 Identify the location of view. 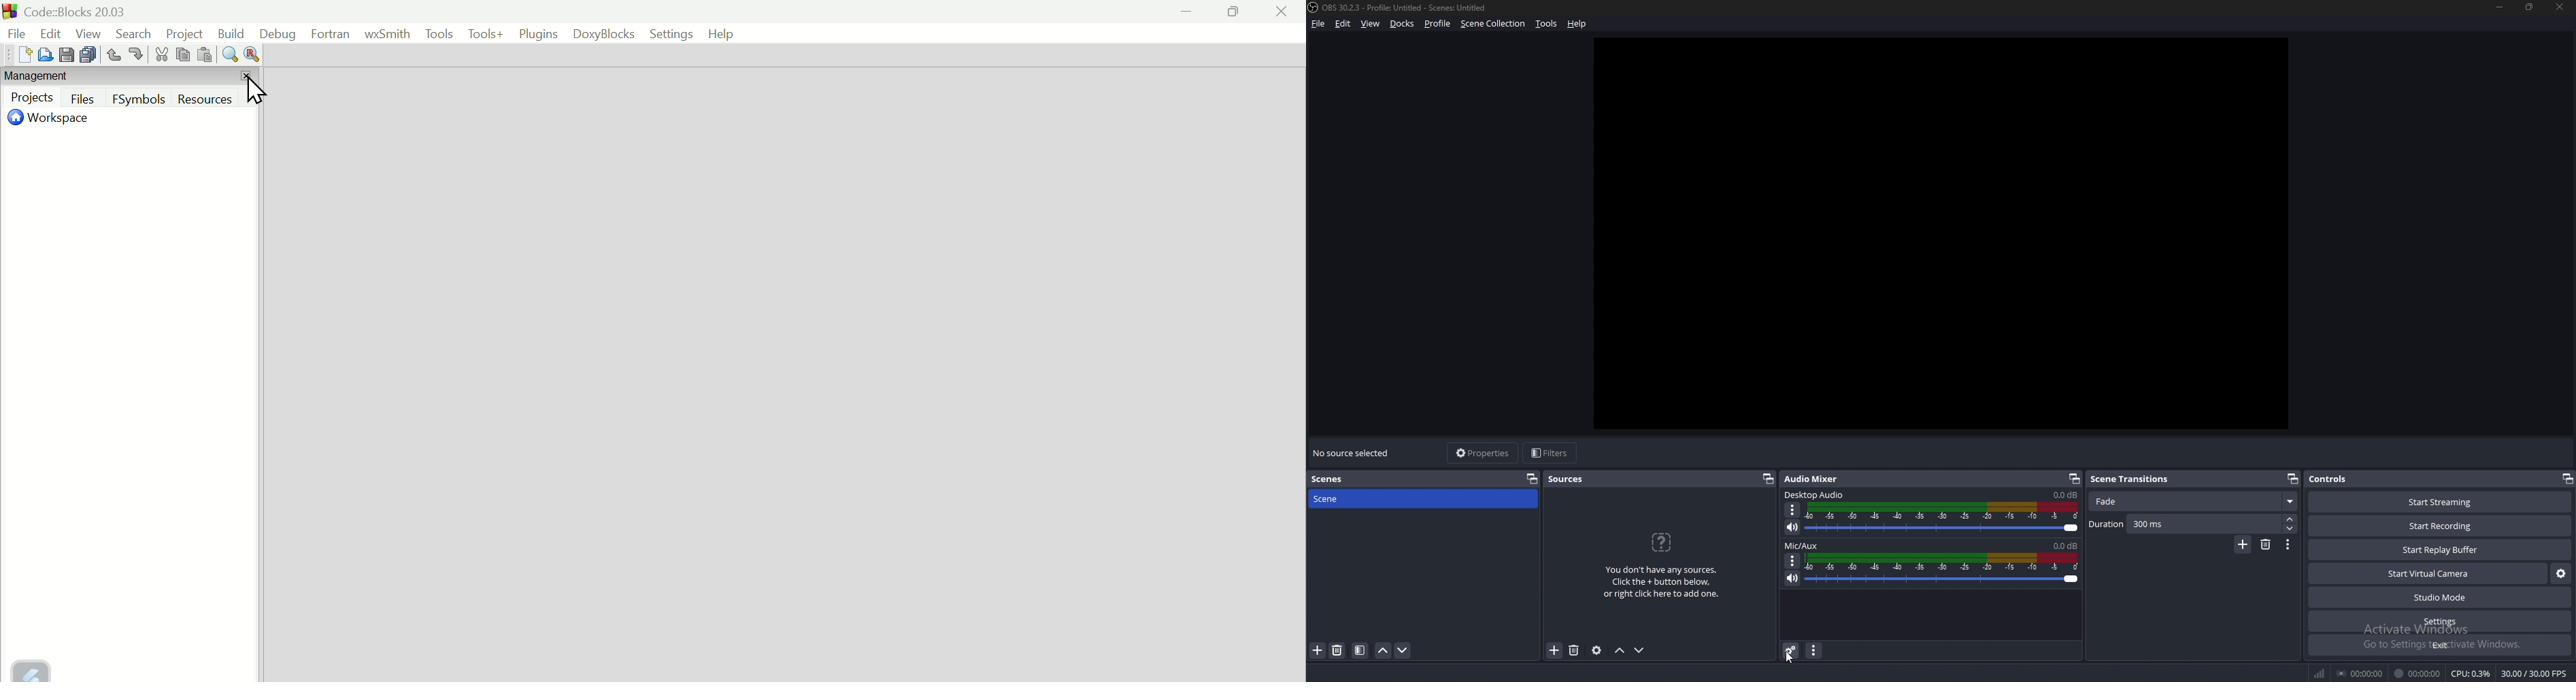
(1372, 23).